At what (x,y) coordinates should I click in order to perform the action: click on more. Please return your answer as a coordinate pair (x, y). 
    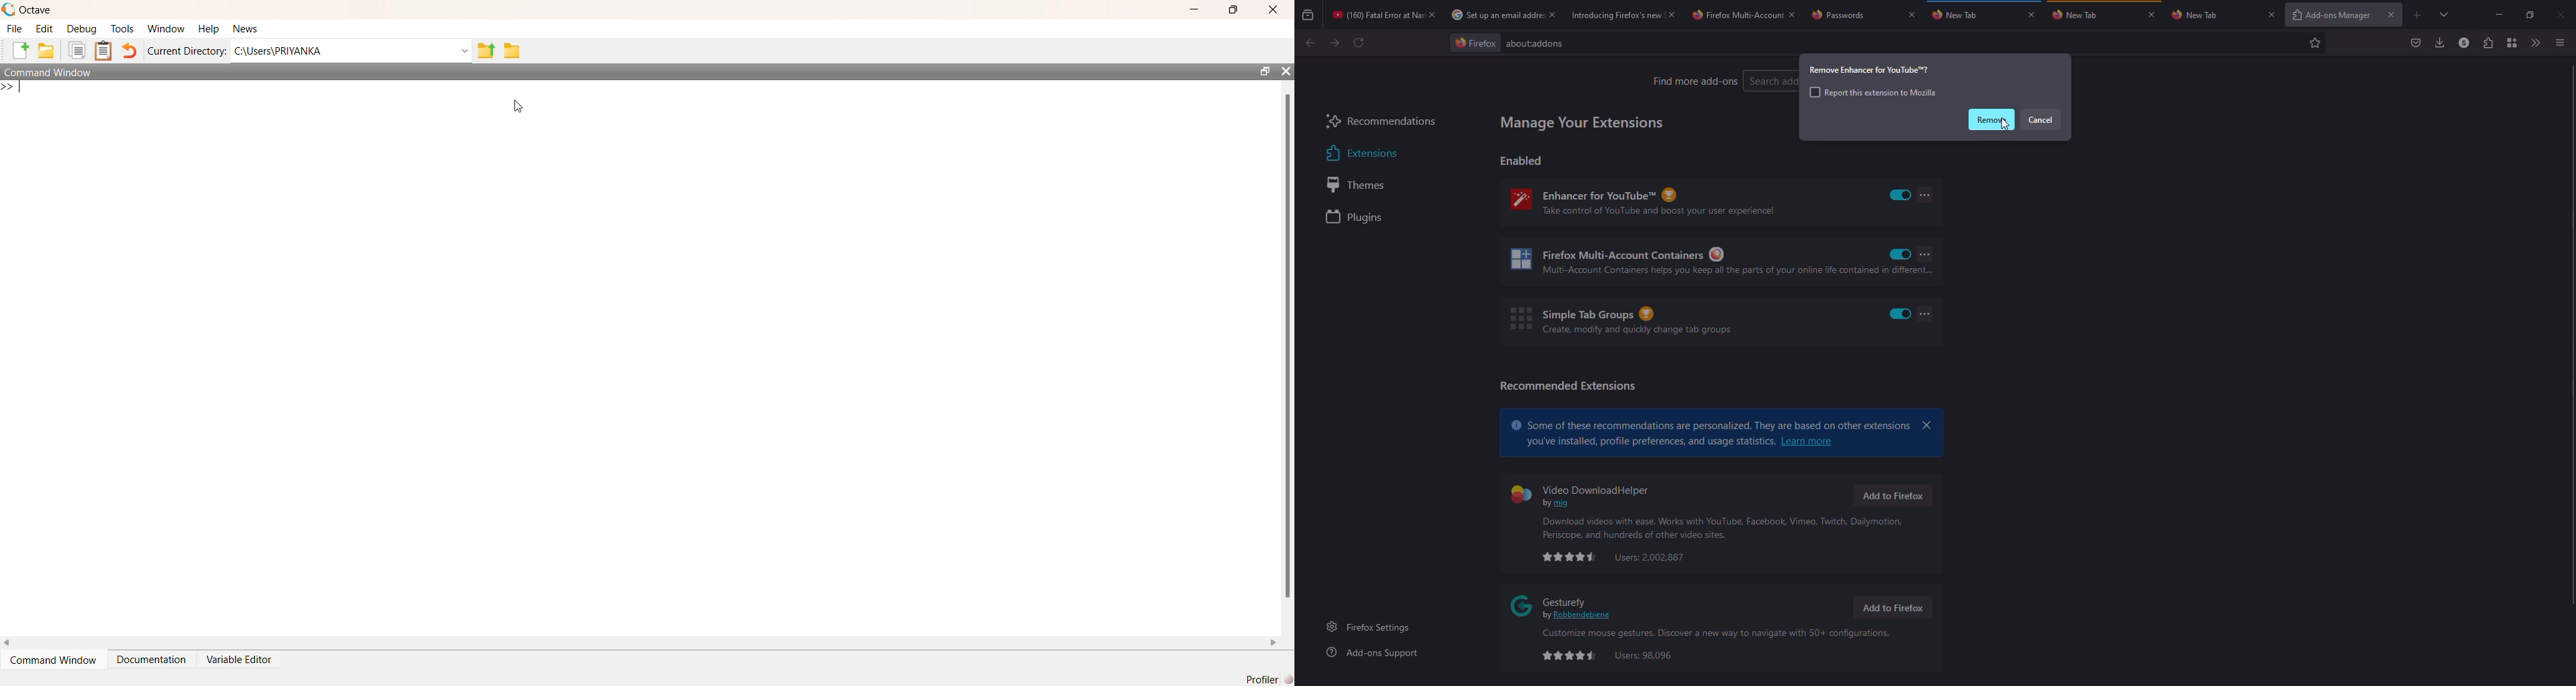
    Looking at the image, I should click on (1926, 314).